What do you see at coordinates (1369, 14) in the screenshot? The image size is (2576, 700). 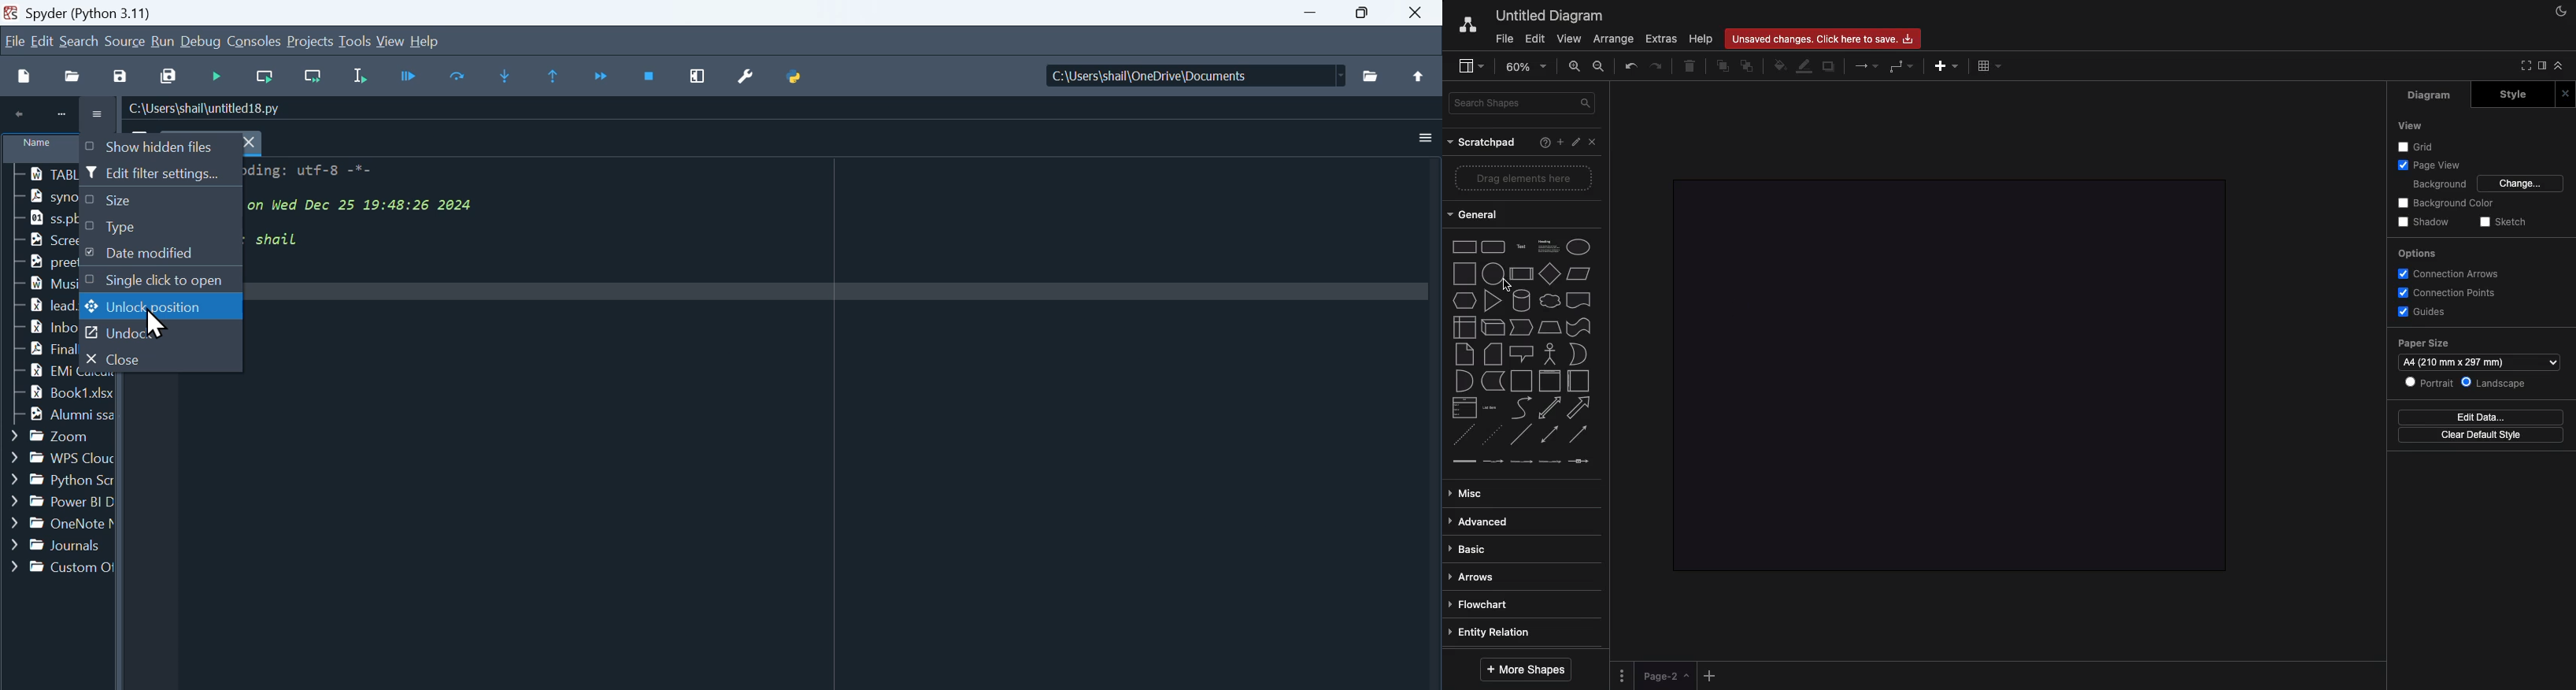 I see `maximise` at bounding box center [1369, 14].